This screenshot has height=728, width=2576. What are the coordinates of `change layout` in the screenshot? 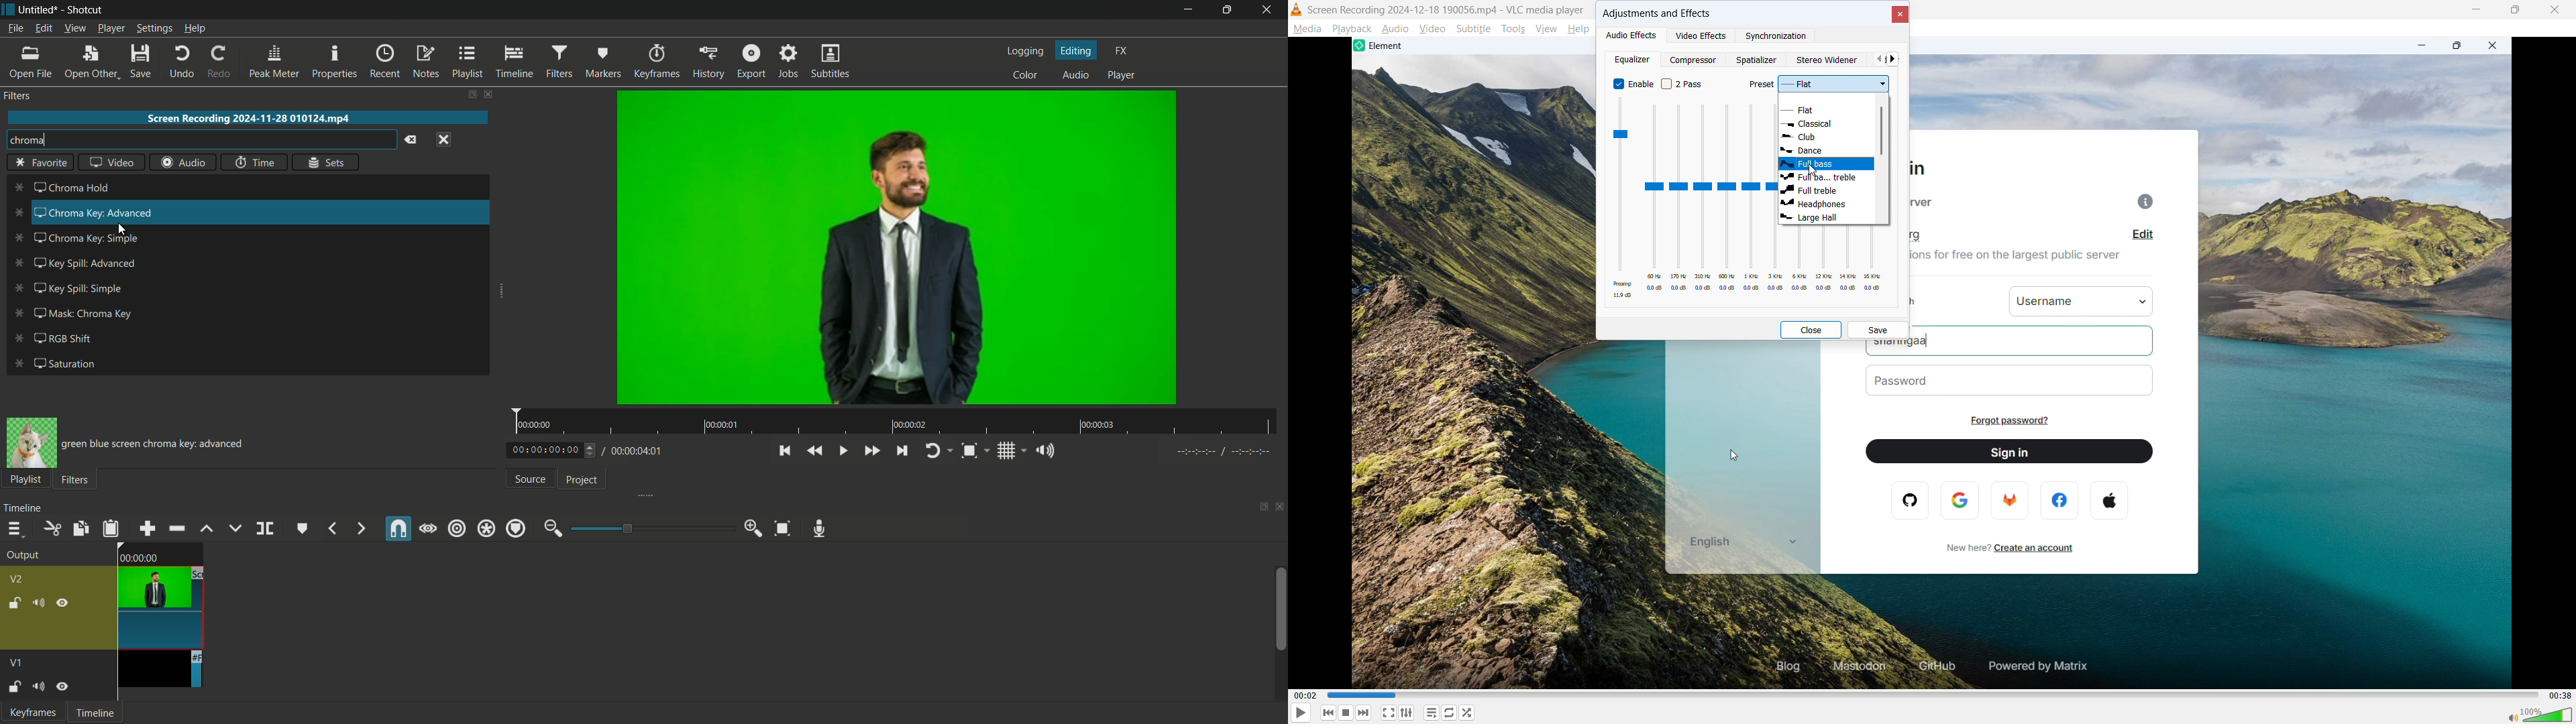 It's located at (470, 94).